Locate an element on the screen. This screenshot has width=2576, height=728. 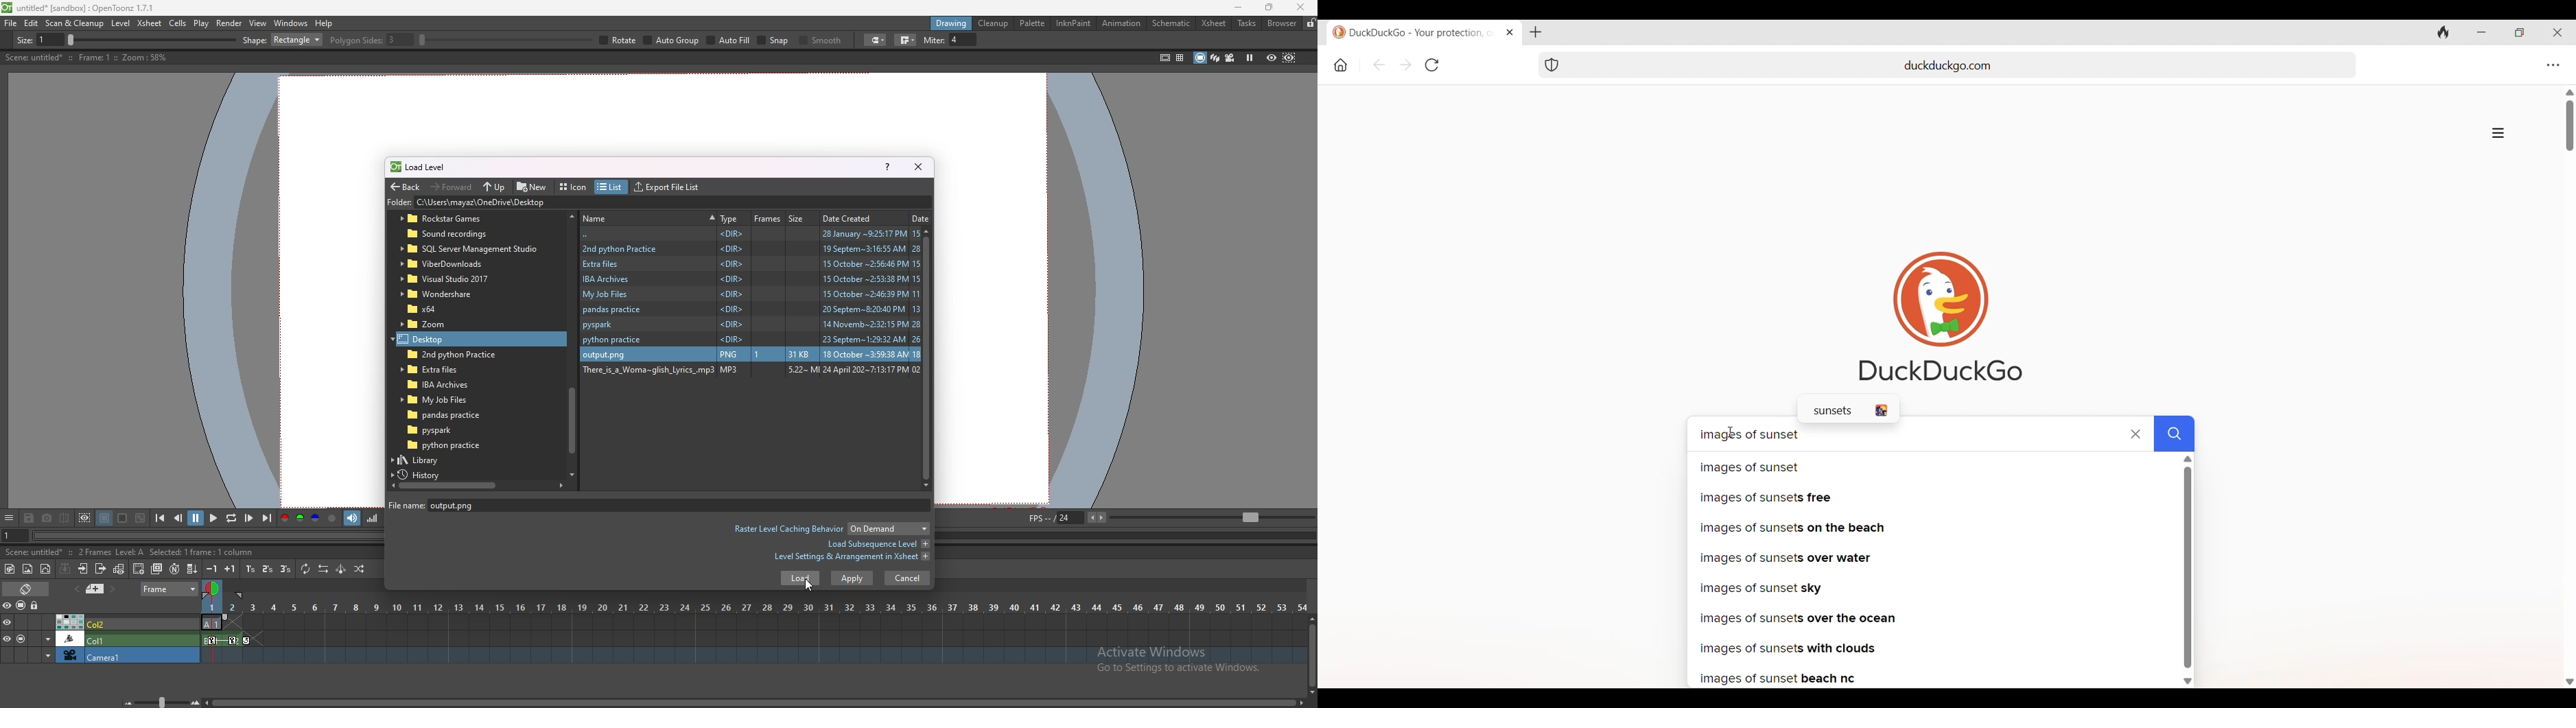
description is located at coordinates (113, 551).